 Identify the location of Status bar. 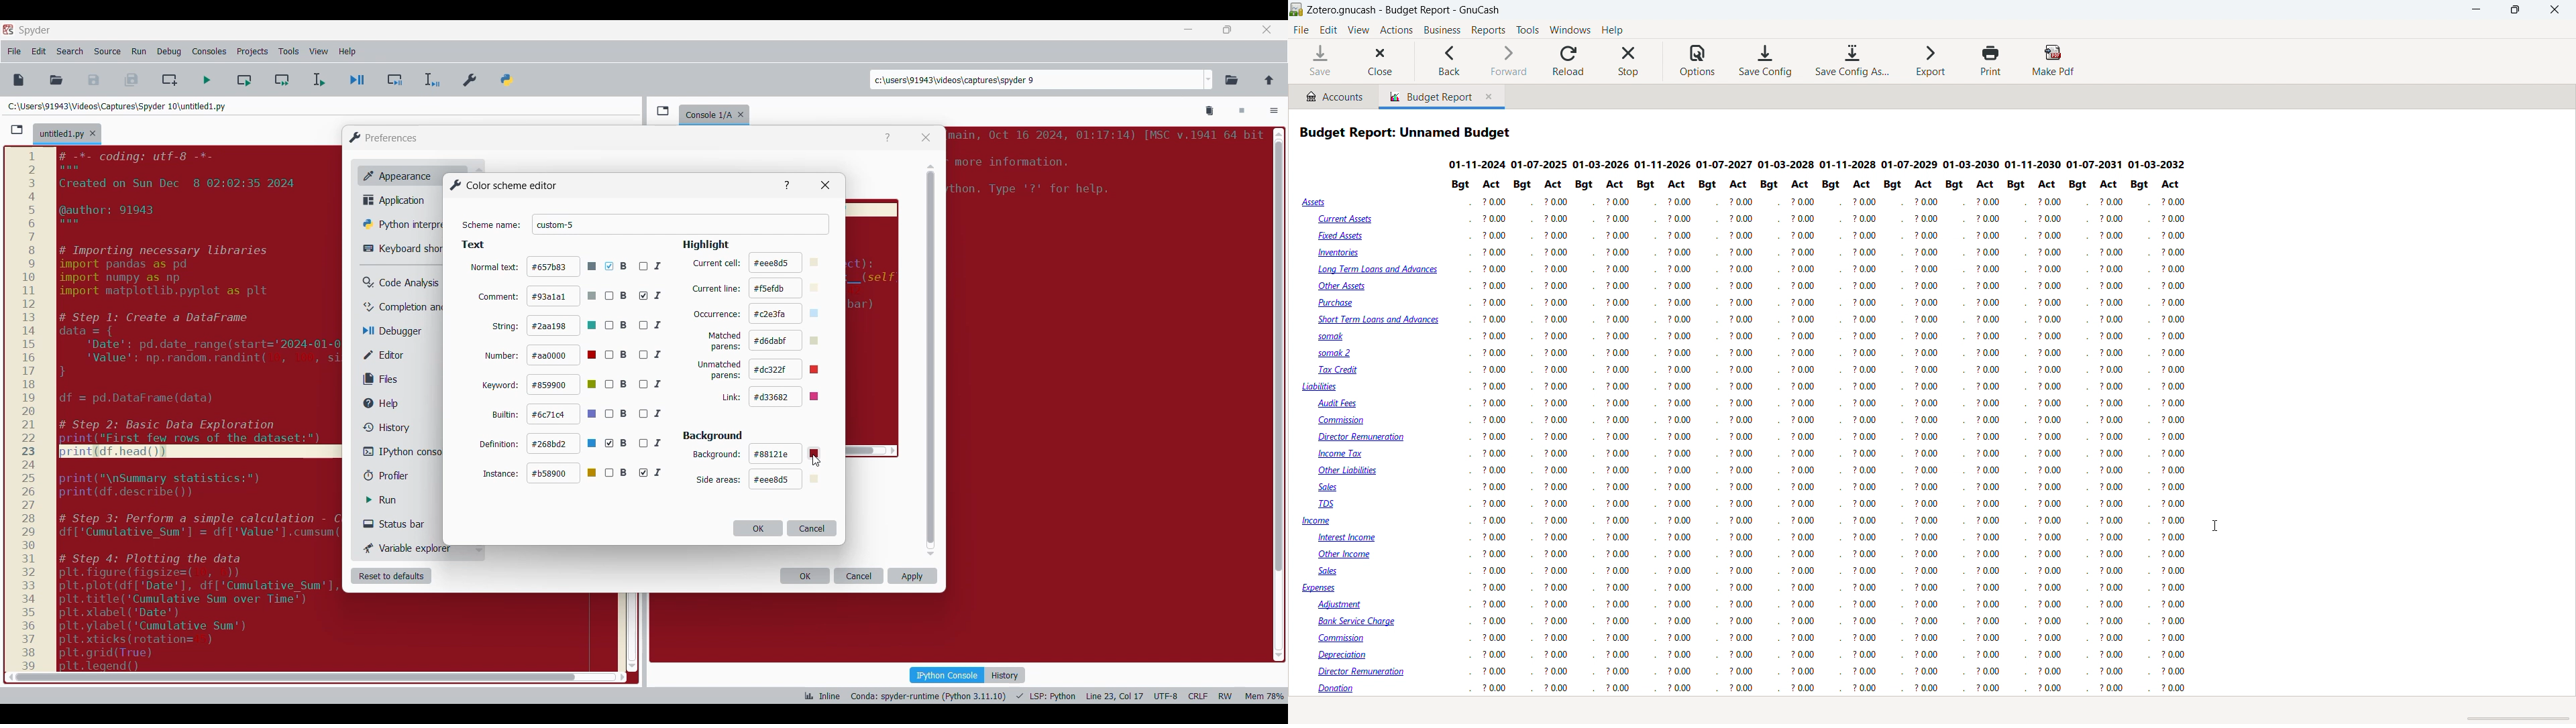
(399, 524).